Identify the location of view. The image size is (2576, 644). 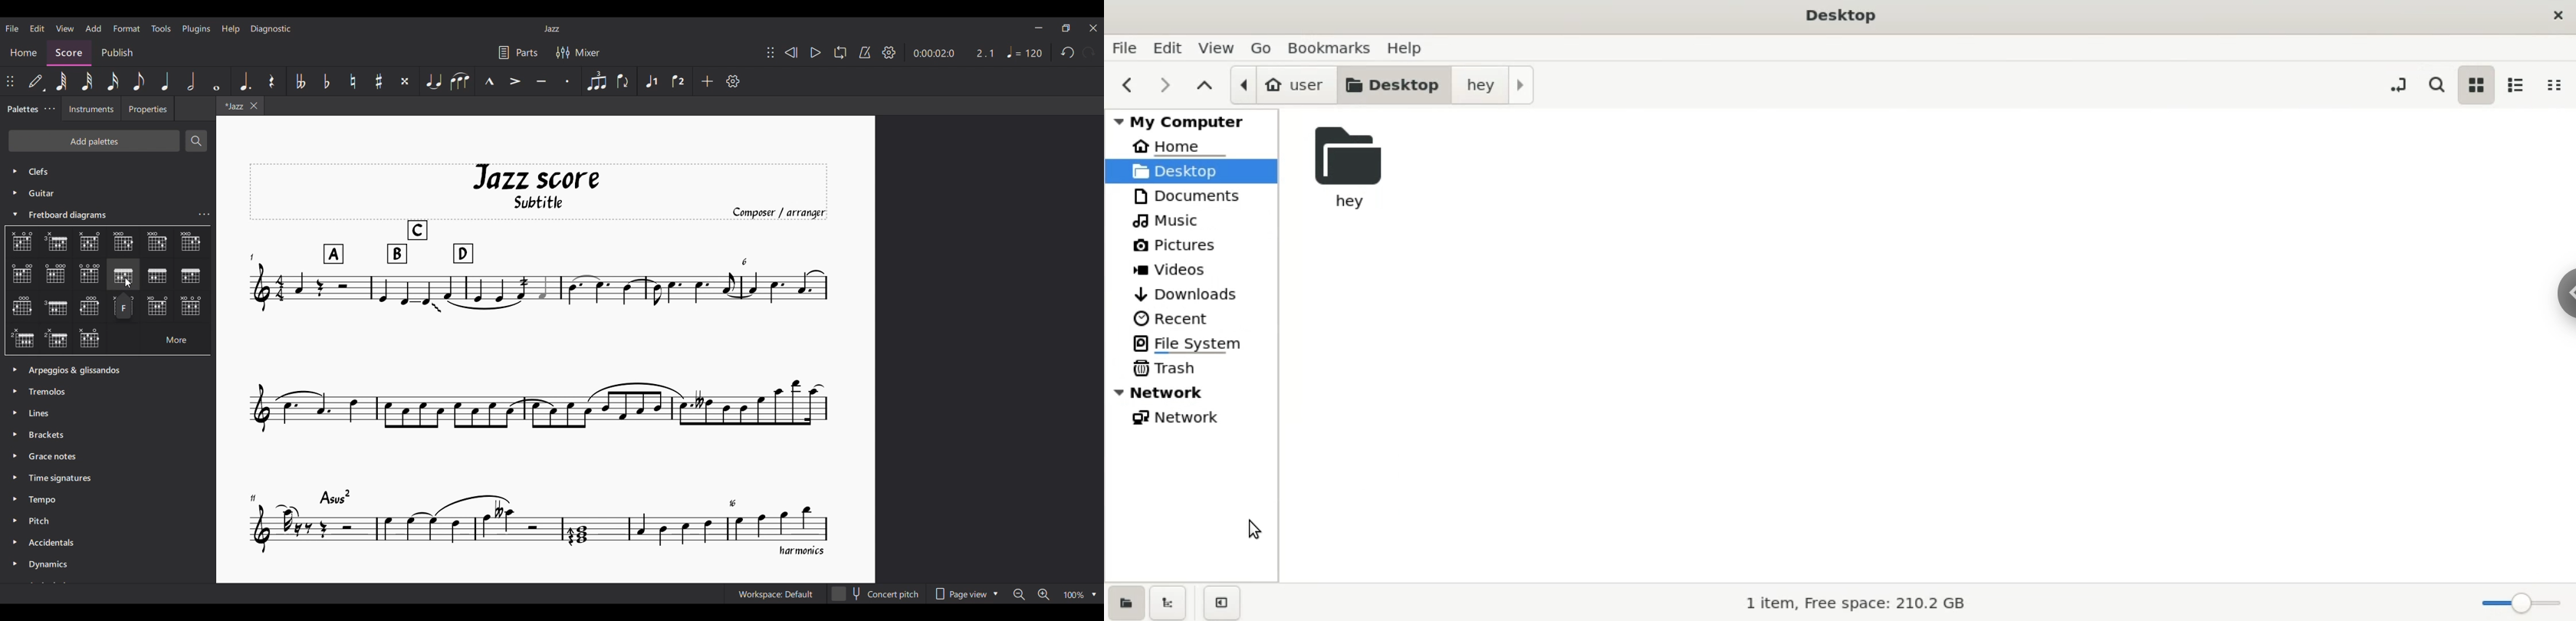
(1219, 47).